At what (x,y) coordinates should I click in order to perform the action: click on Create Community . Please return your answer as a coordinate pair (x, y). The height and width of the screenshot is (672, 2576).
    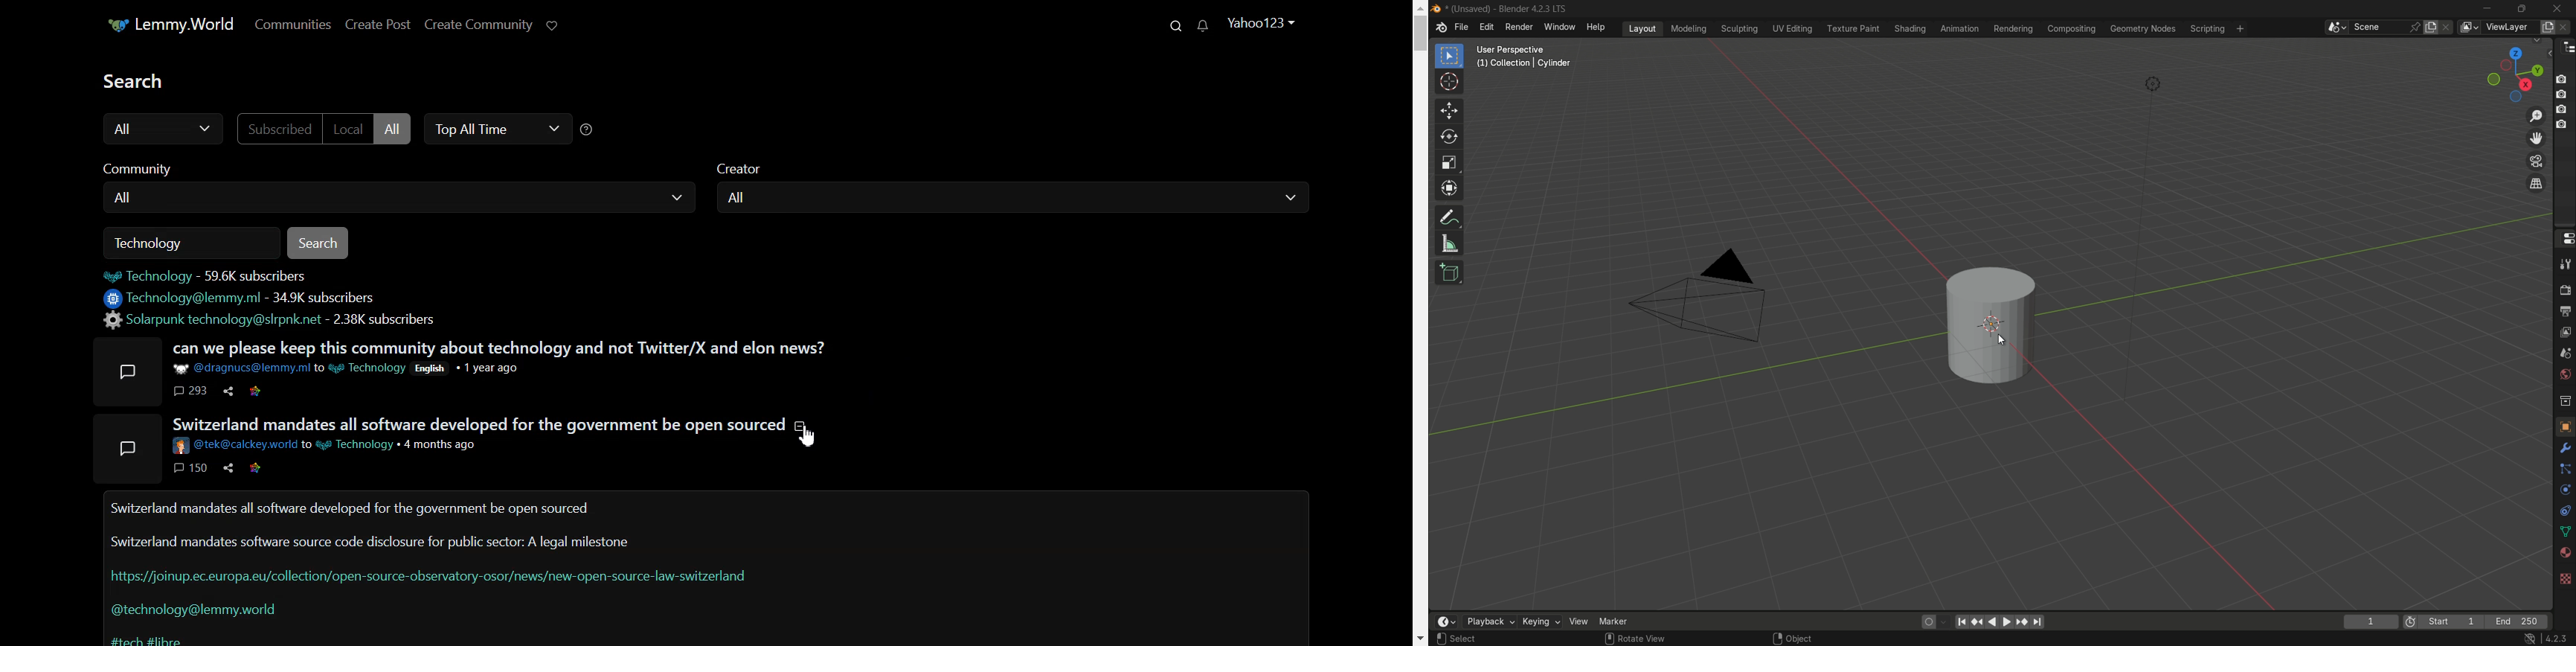
    Looking at the image, I should click on (481, 24).